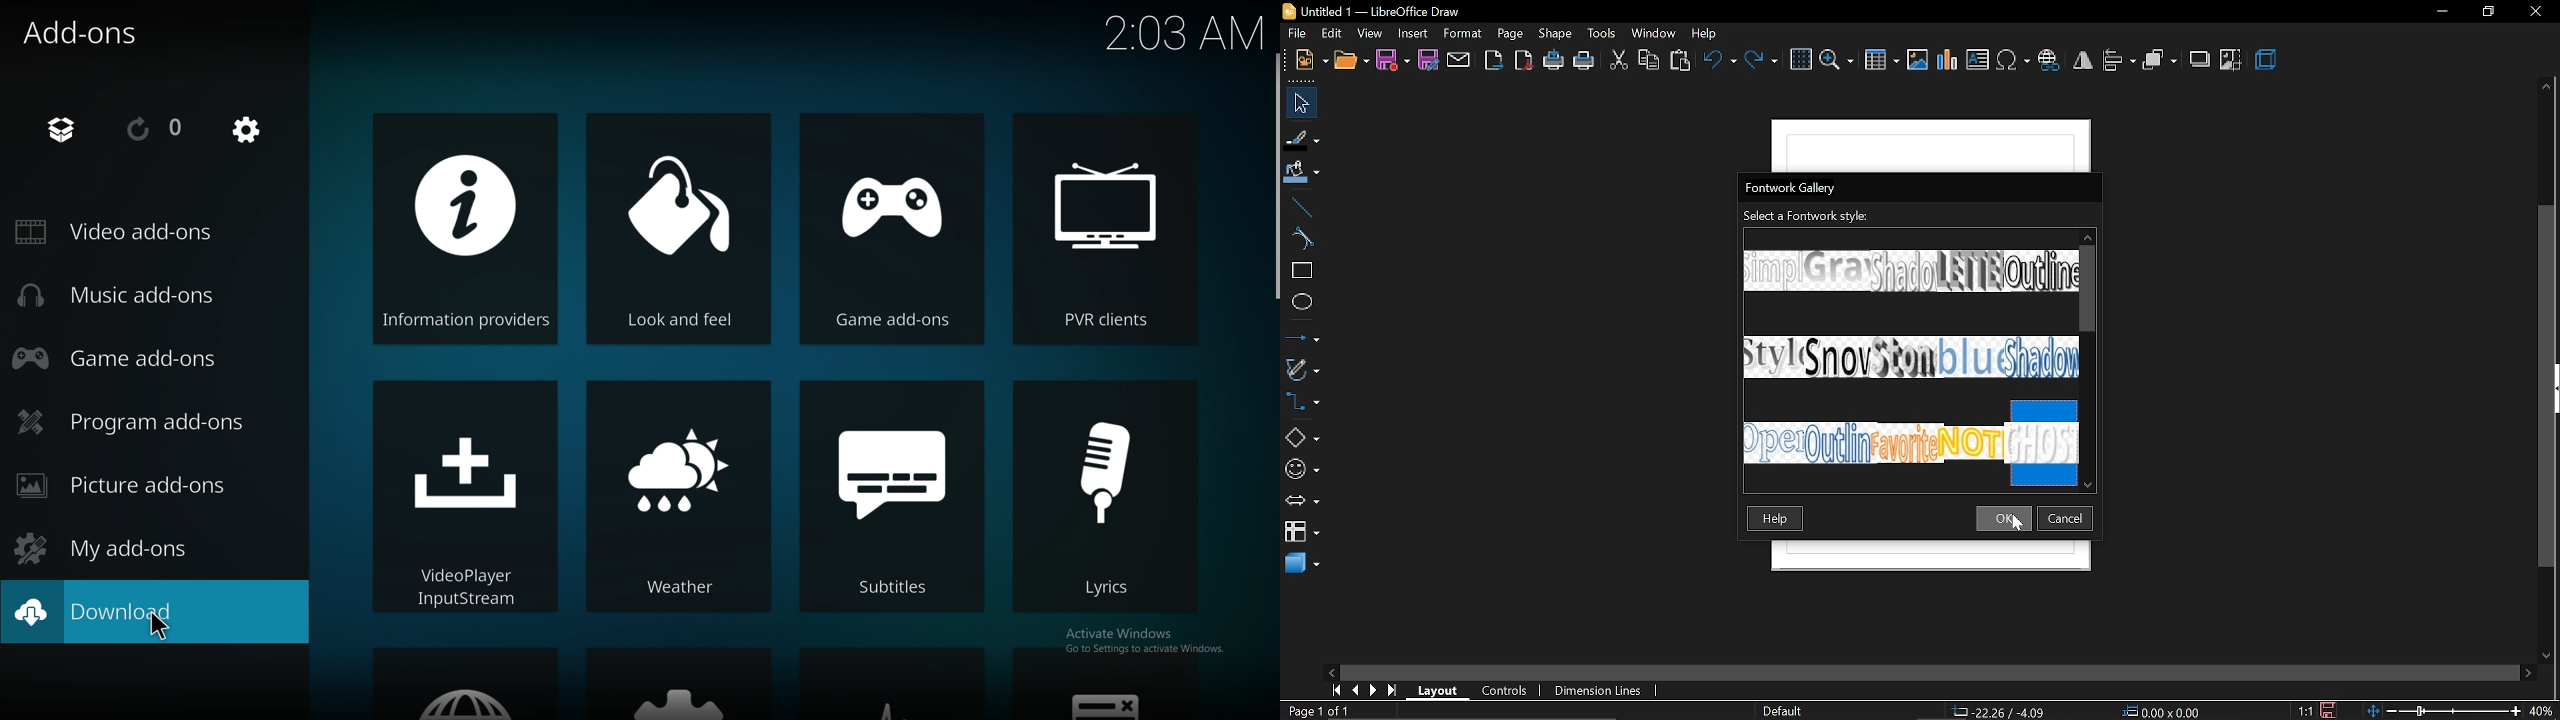 This screenshot has width=2576, height=728. Describe the element at coordinates (2118, 62) in the screenshot. I see `align` at that location.